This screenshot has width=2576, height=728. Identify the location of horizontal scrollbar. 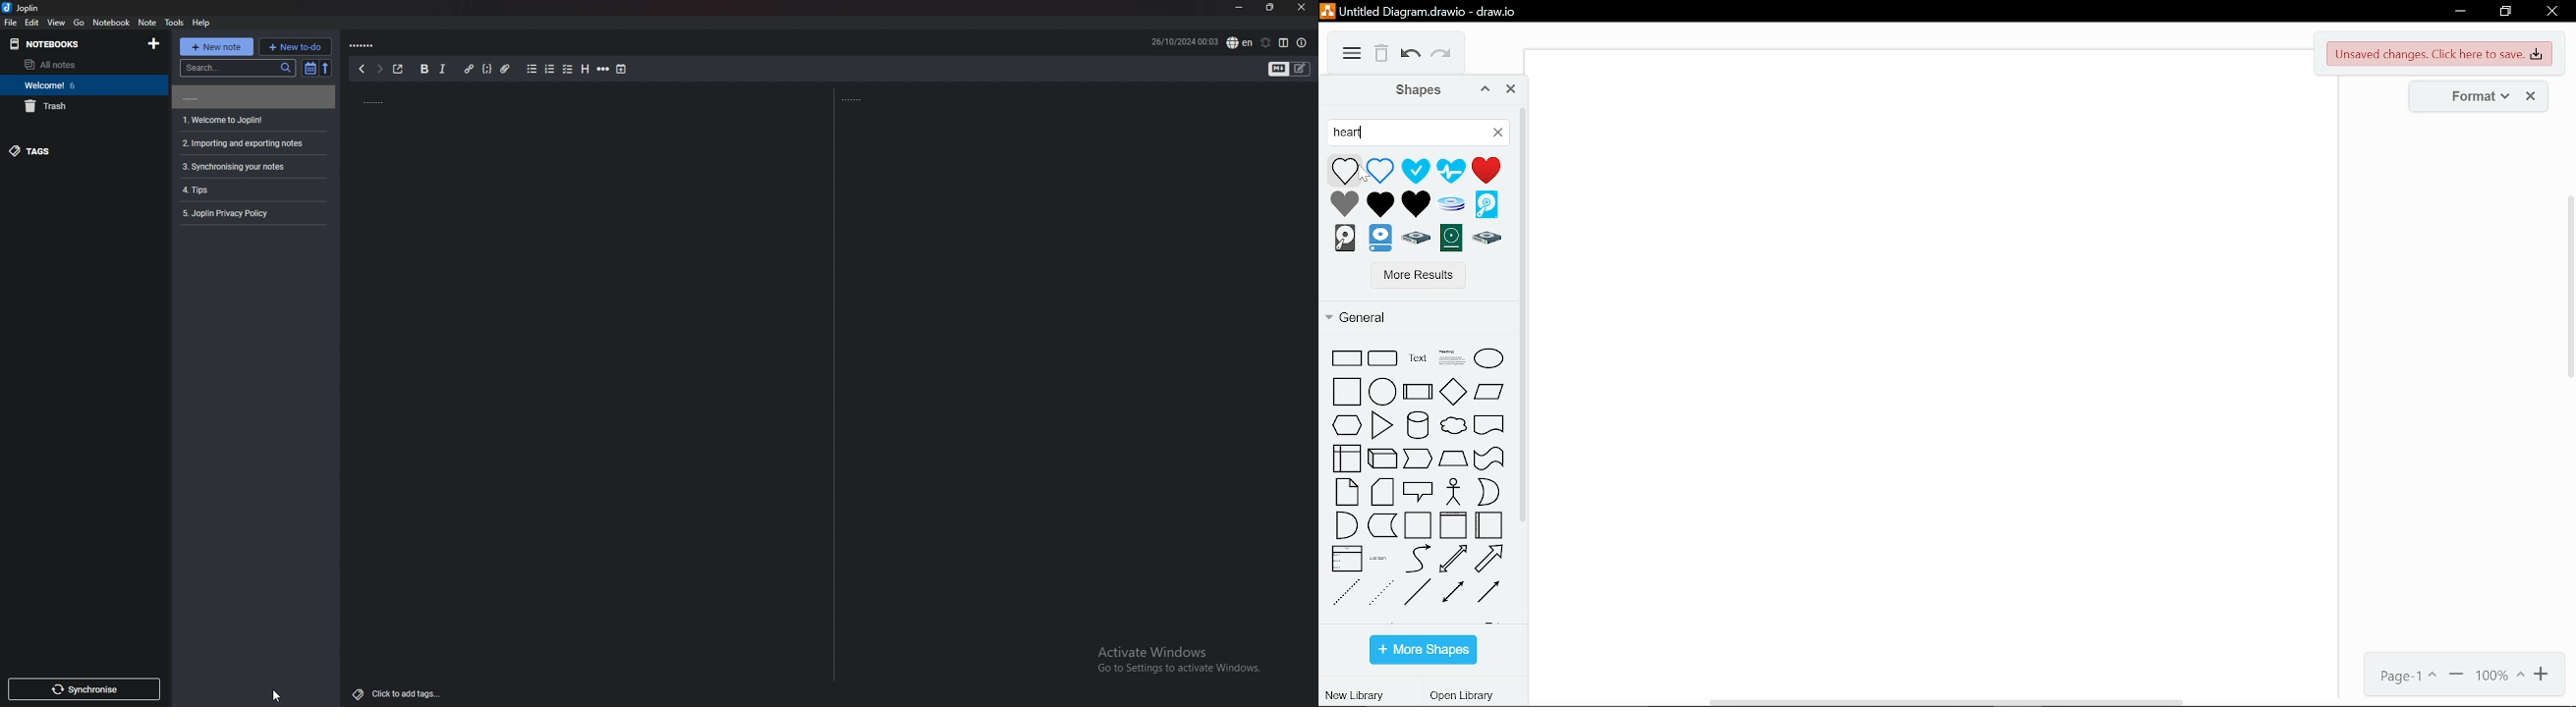
(1949, 702).